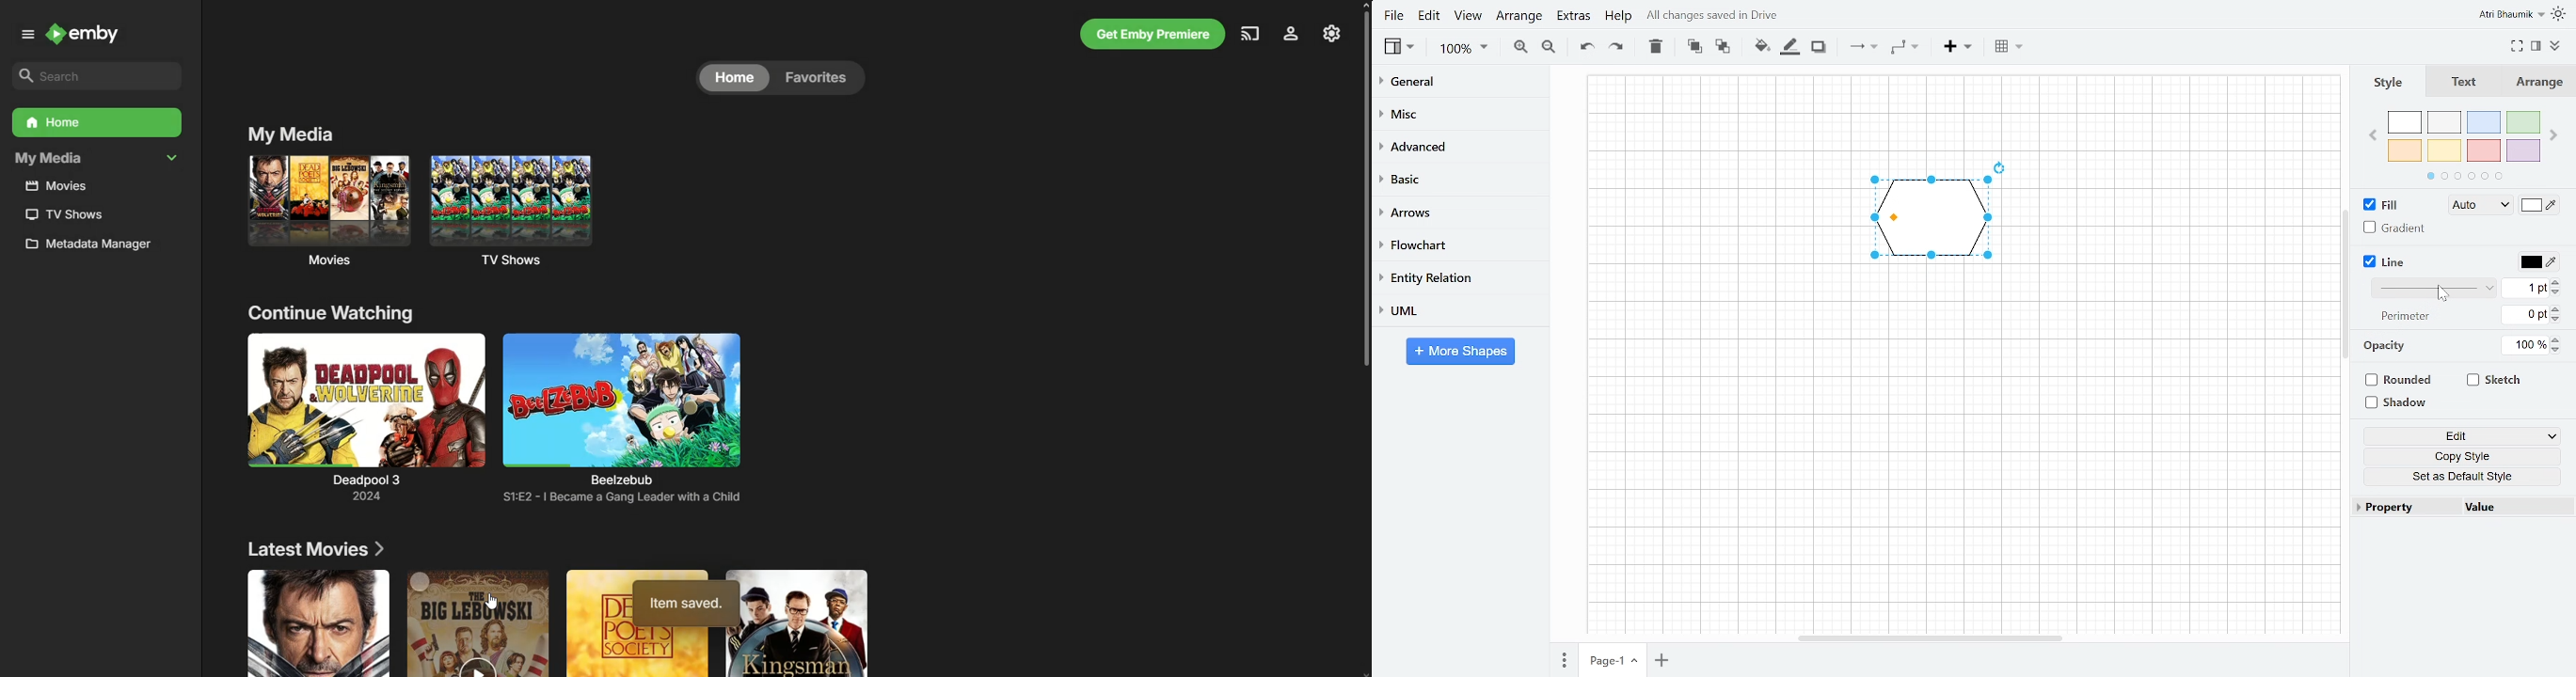  What do you see at coordinates (2434, 288) in the screenshot?
I see `Line style` at bounding box center [2434, 288].